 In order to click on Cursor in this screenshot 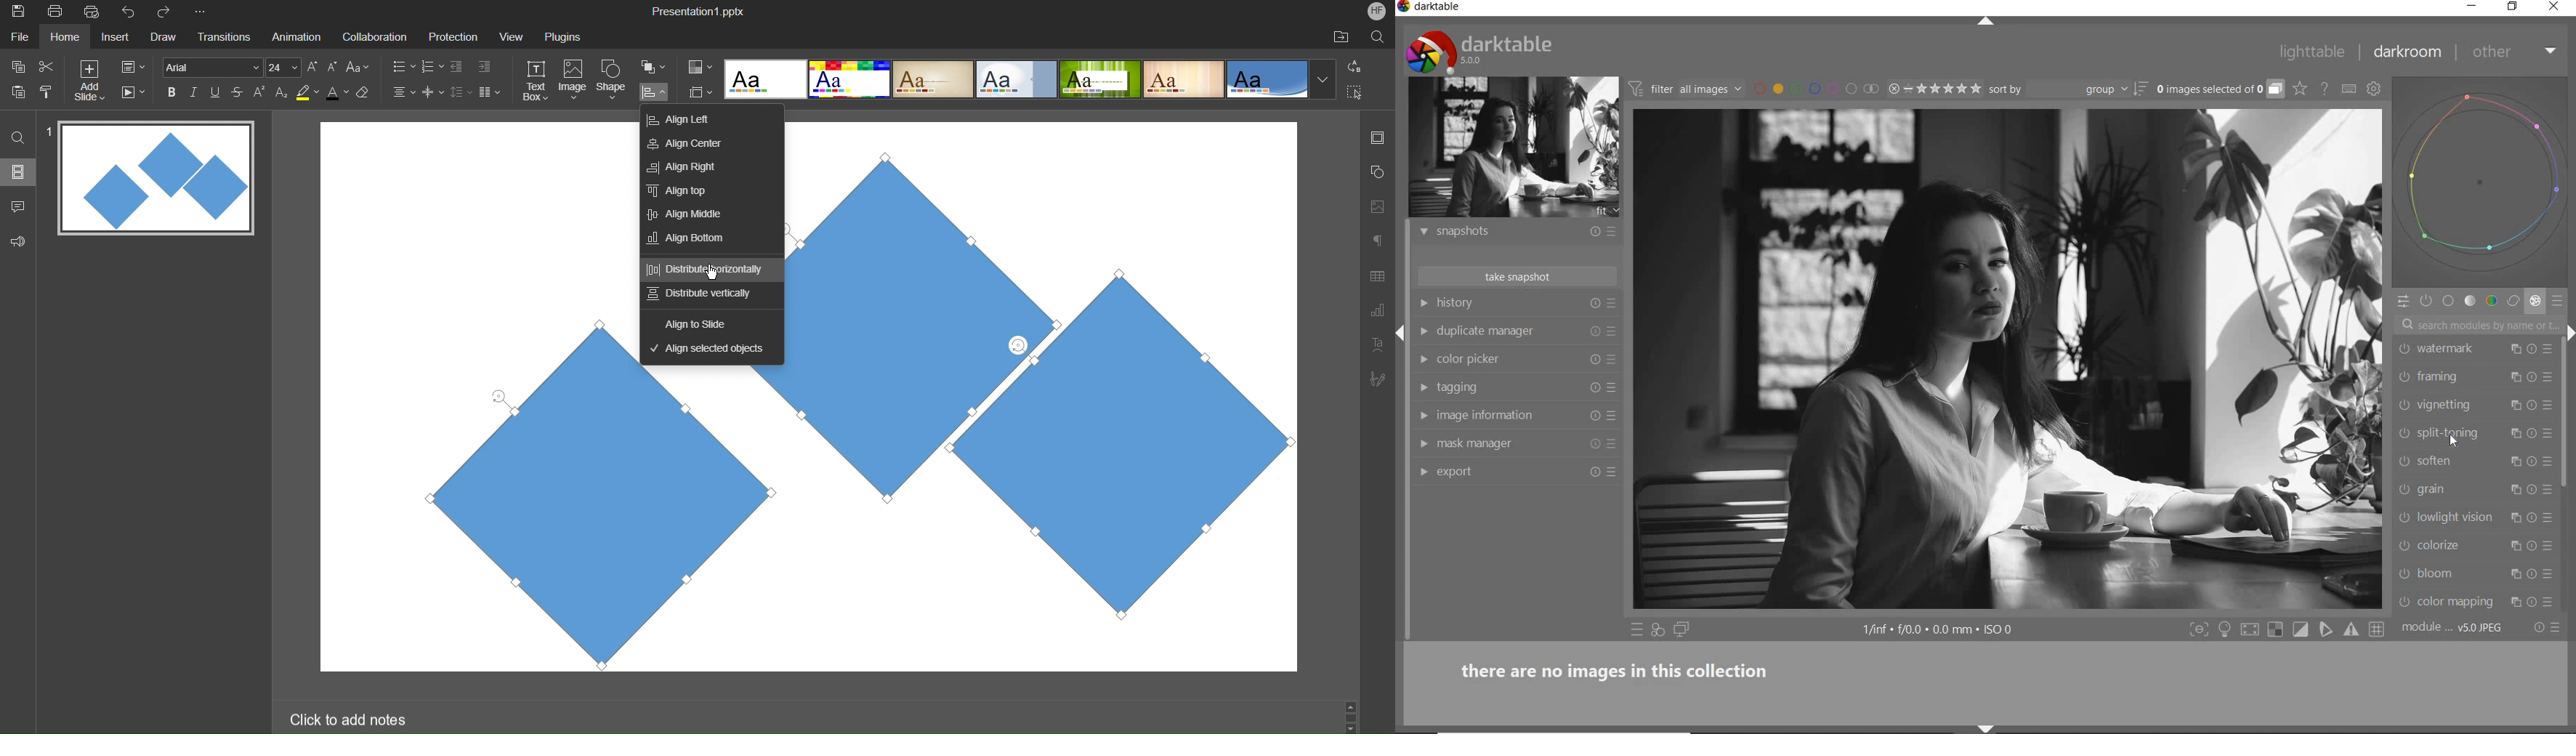, I will do `click(711, 273)`.